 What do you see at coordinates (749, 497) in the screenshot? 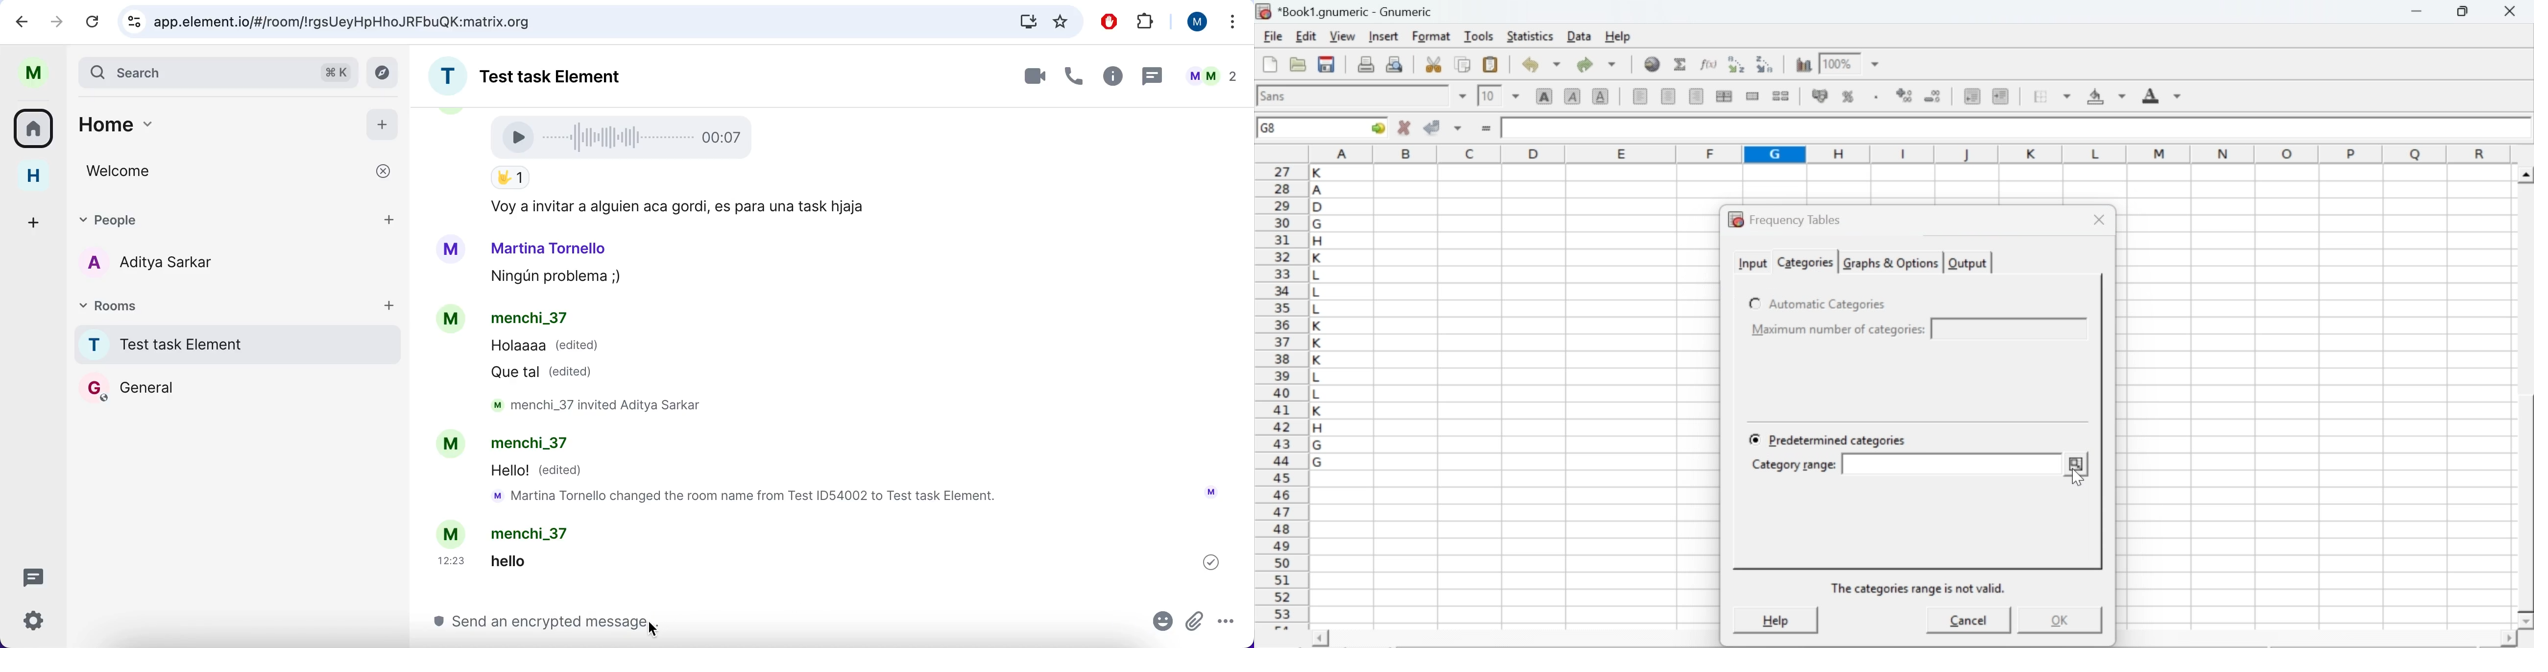
I see `mM Martina Tornello changed the room name from Test ID54002 to Test task Element.` at bounding box center [749, 497].